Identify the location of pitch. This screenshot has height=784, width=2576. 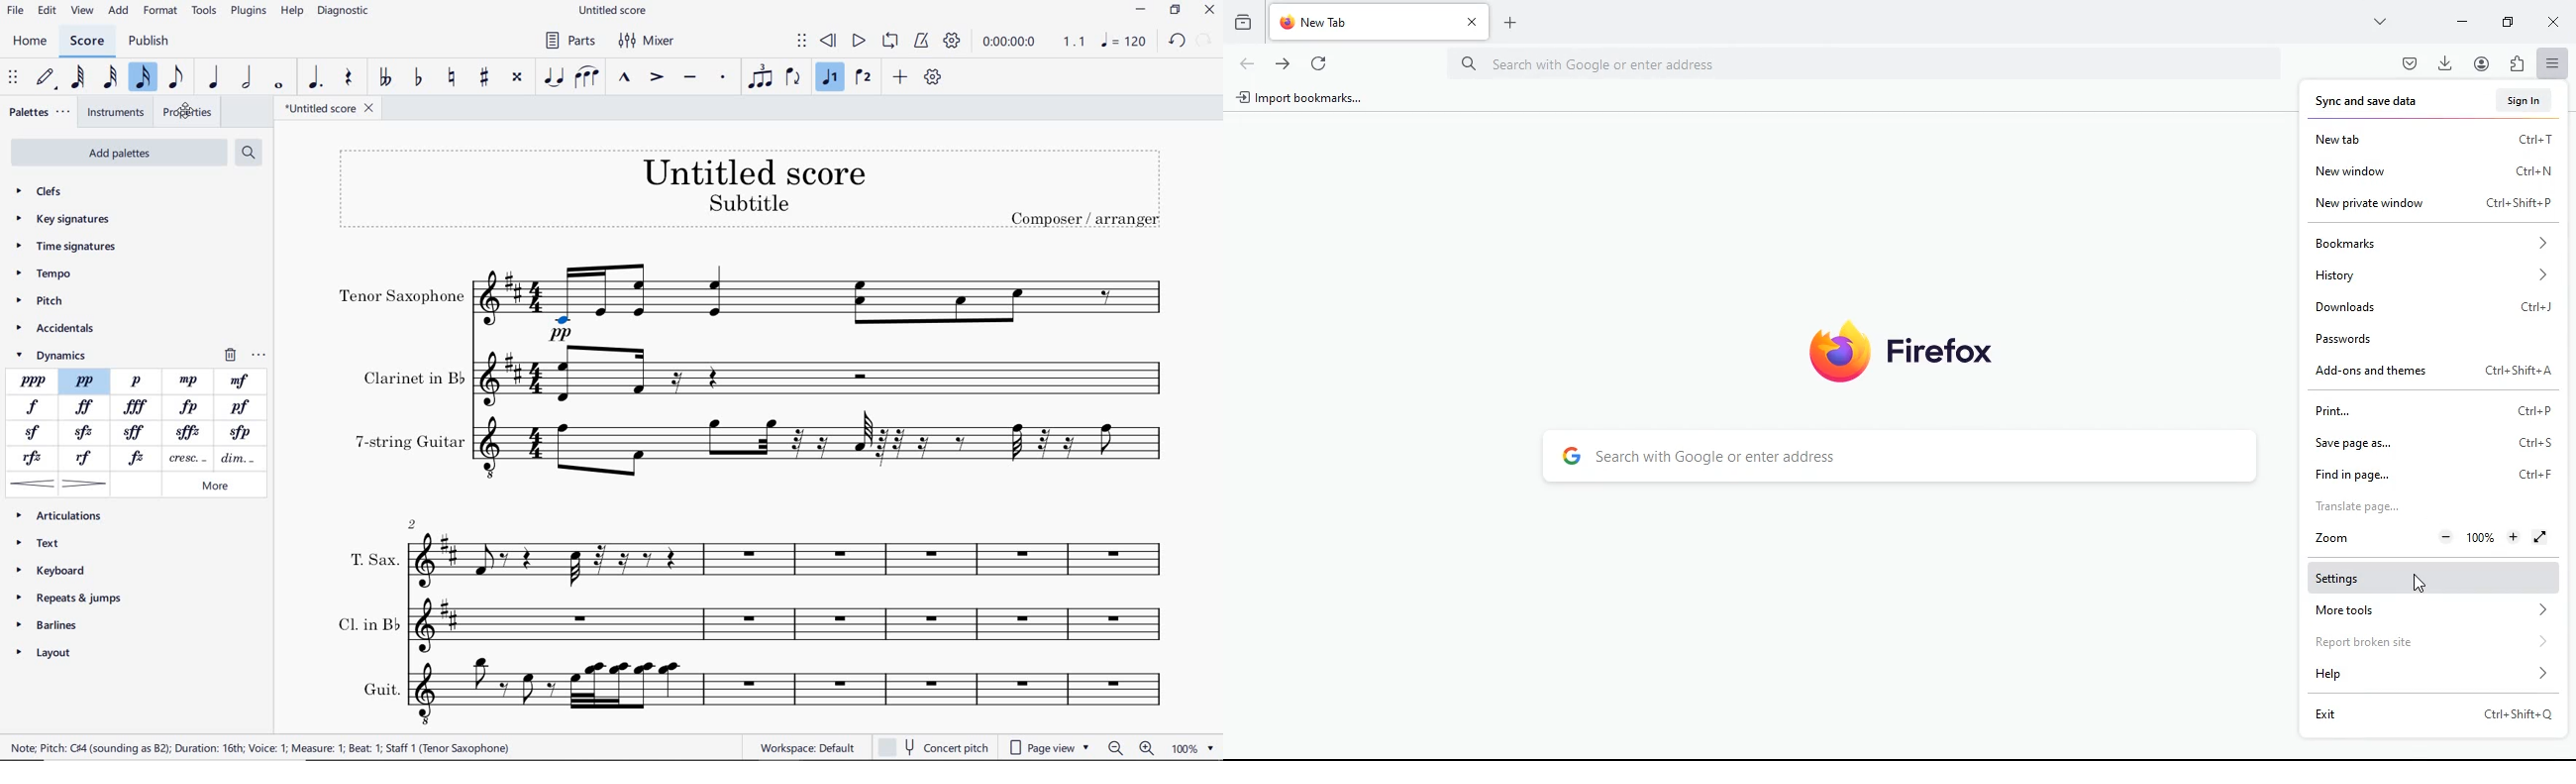
(41, 303).